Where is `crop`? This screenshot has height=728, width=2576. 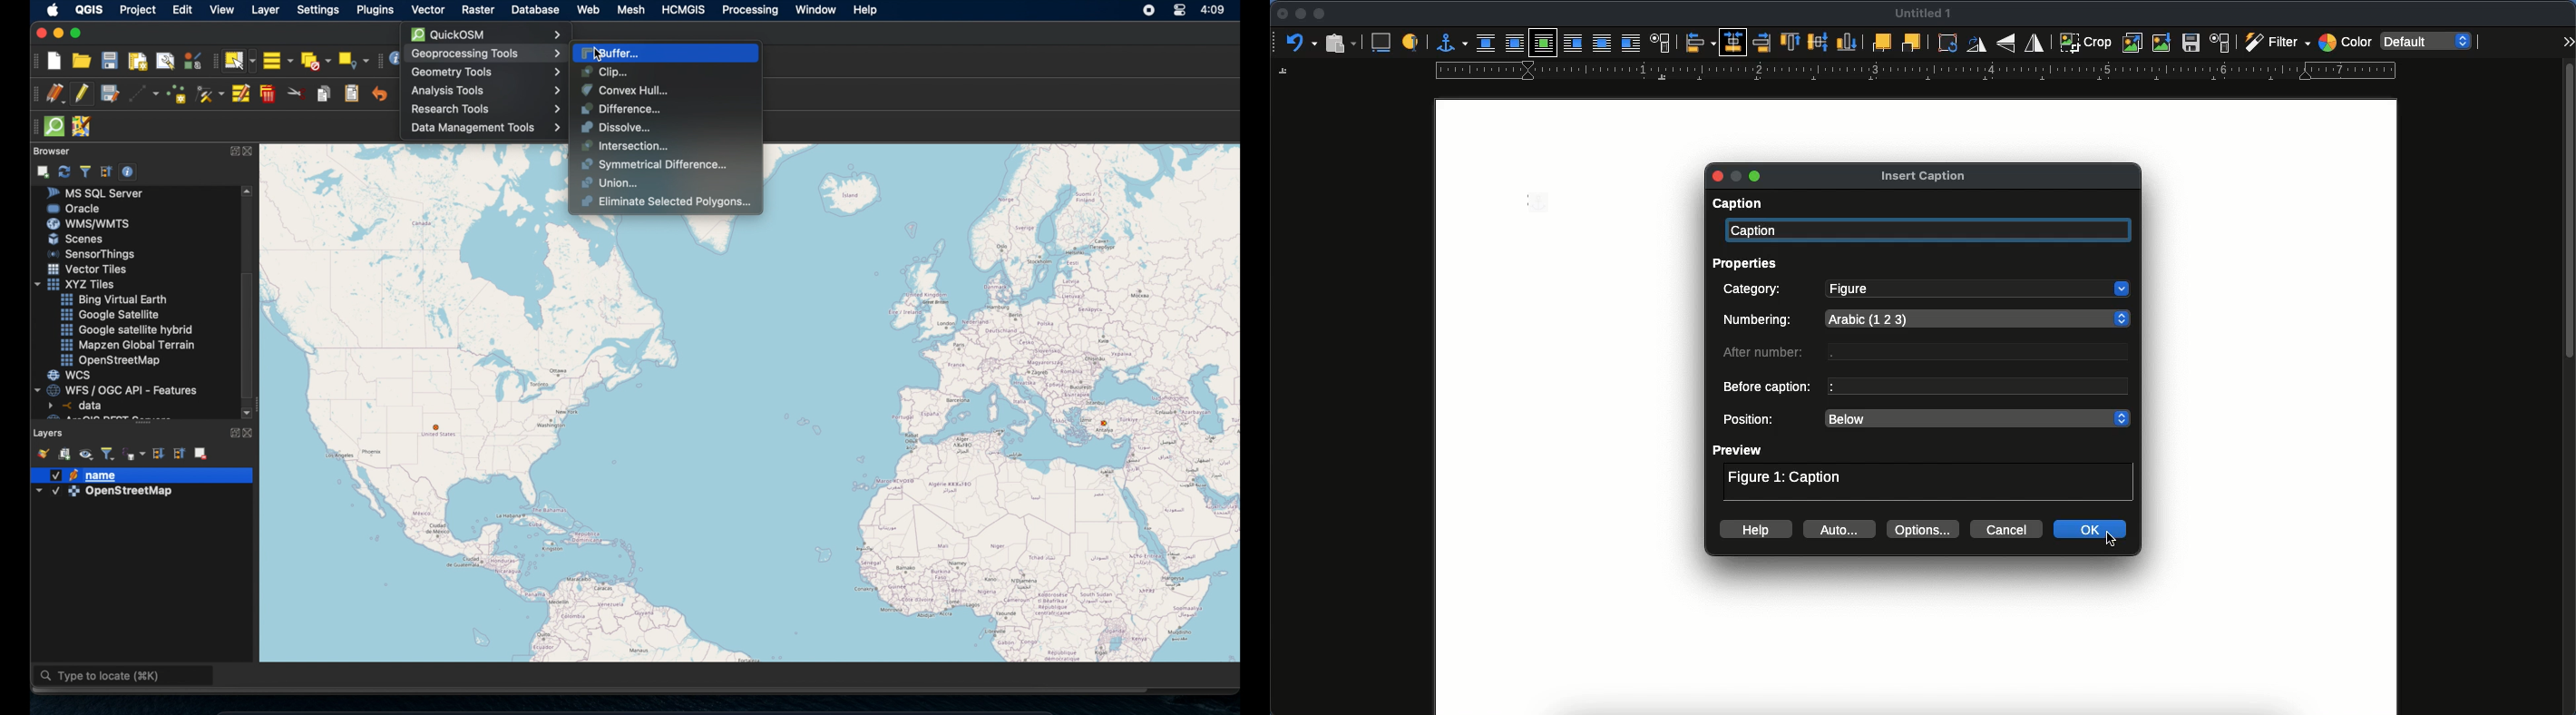 crop is located at coordinates (2085, 42).